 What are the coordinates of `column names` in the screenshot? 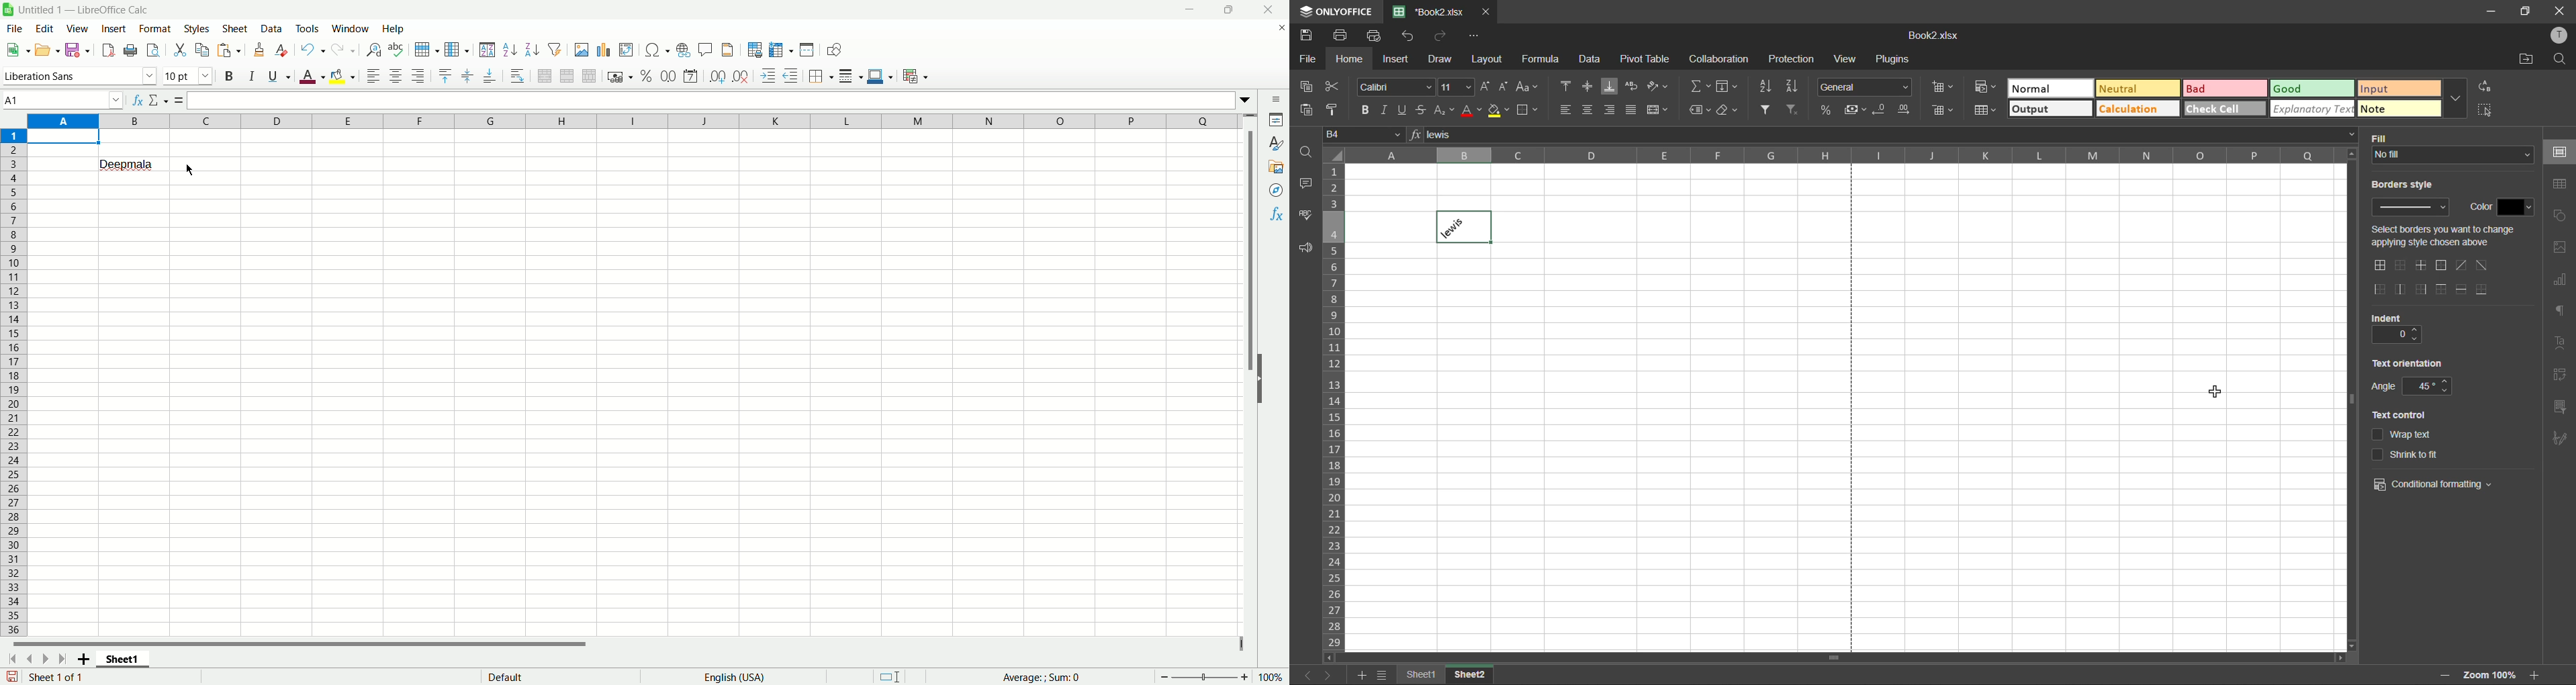 It's located at (1844, 154).